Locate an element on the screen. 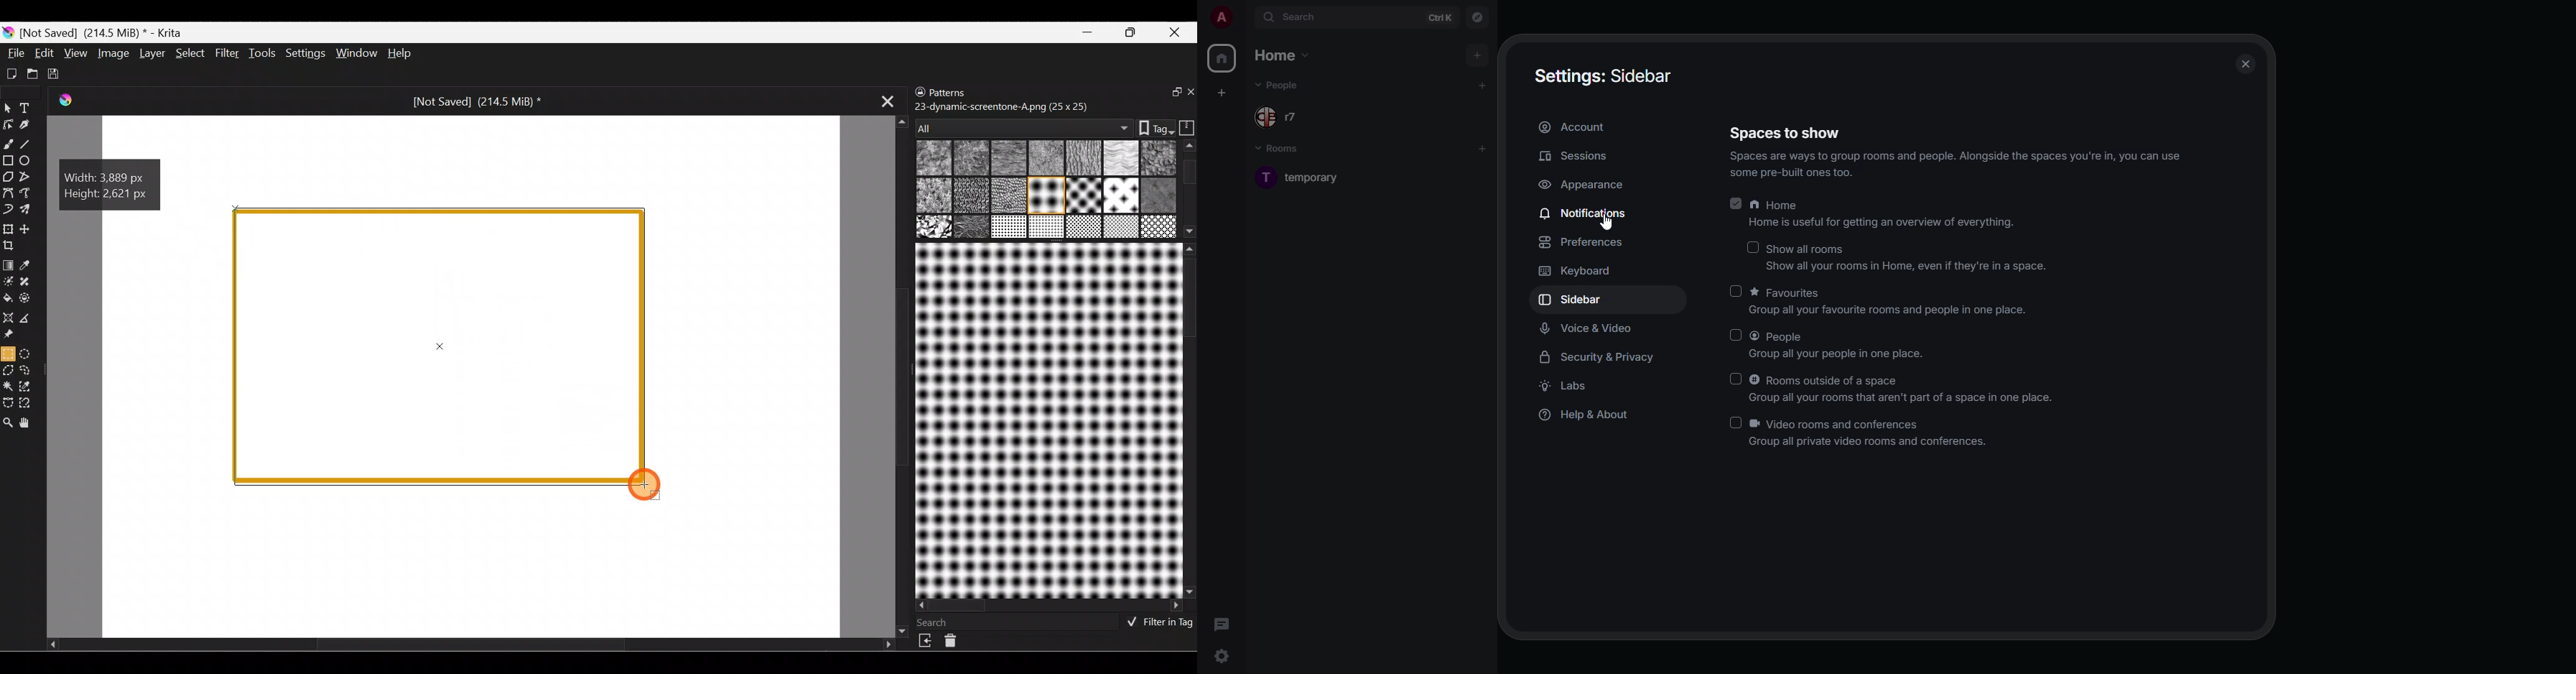 The height and width of the screenshot is (700, 2576). Bezier curve tool is located at coordinates (7, 194).